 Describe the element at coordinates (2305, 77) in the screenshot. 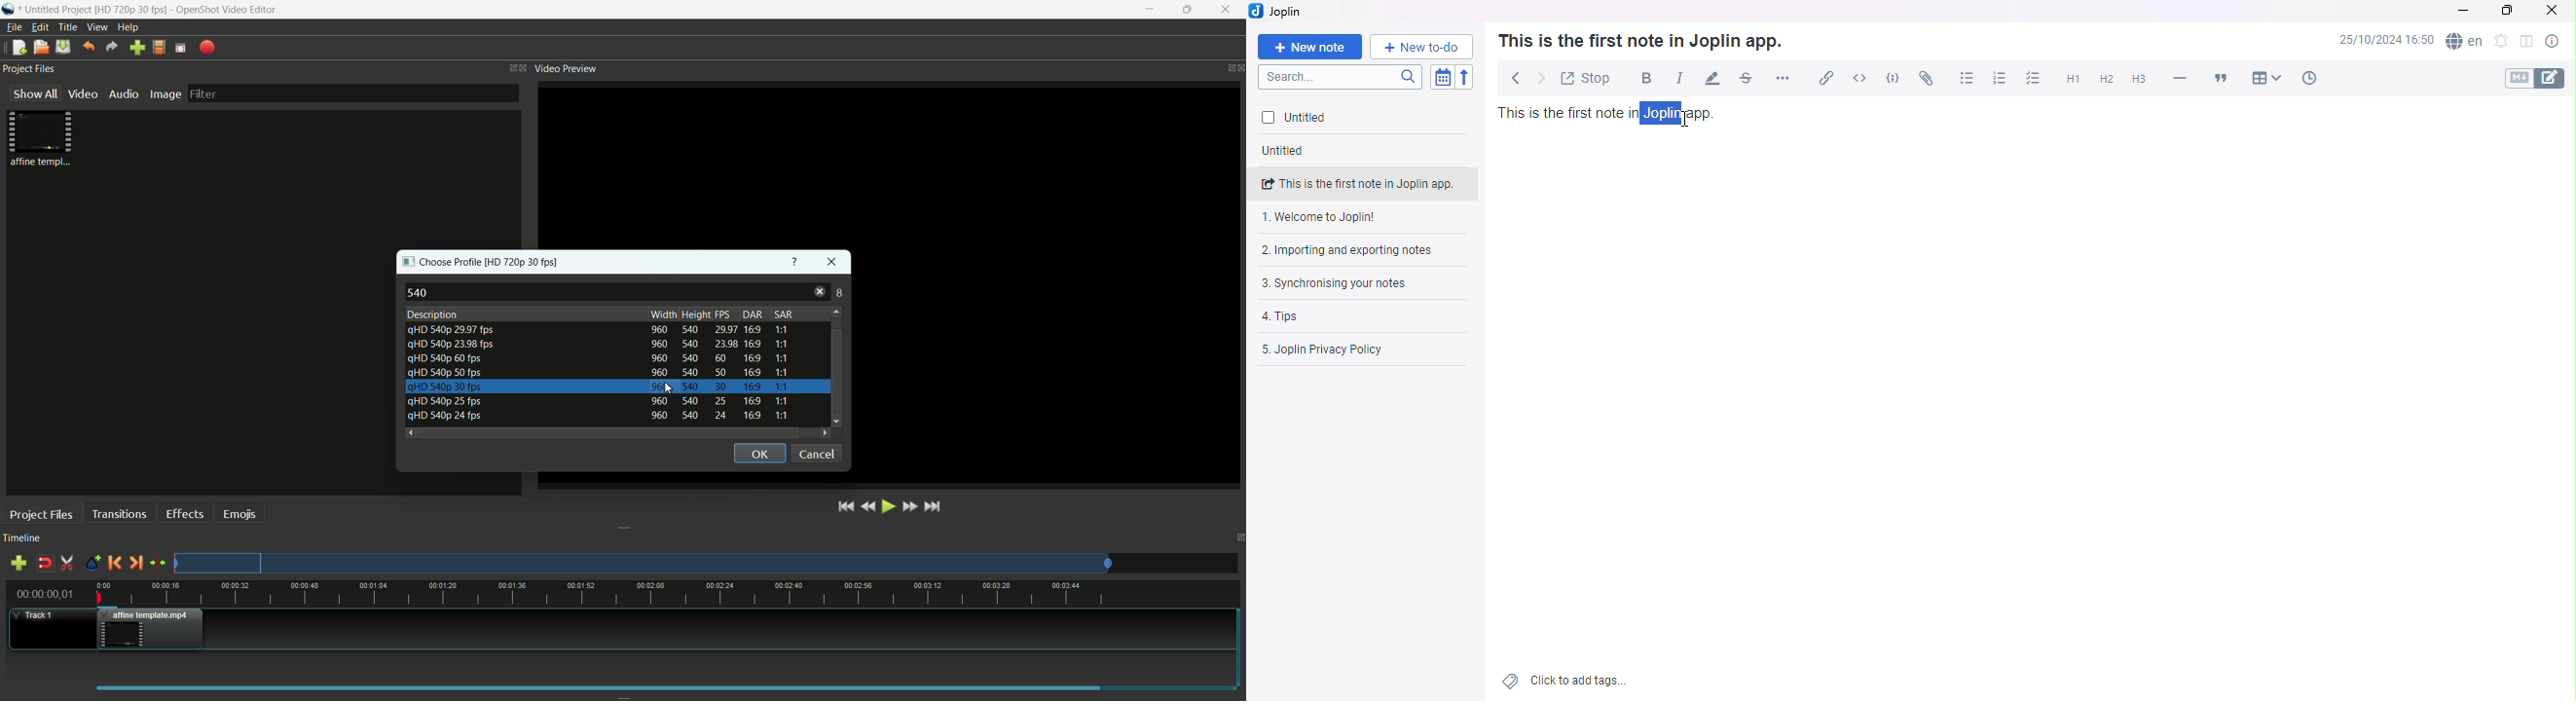

I see `Insert time` at that location.